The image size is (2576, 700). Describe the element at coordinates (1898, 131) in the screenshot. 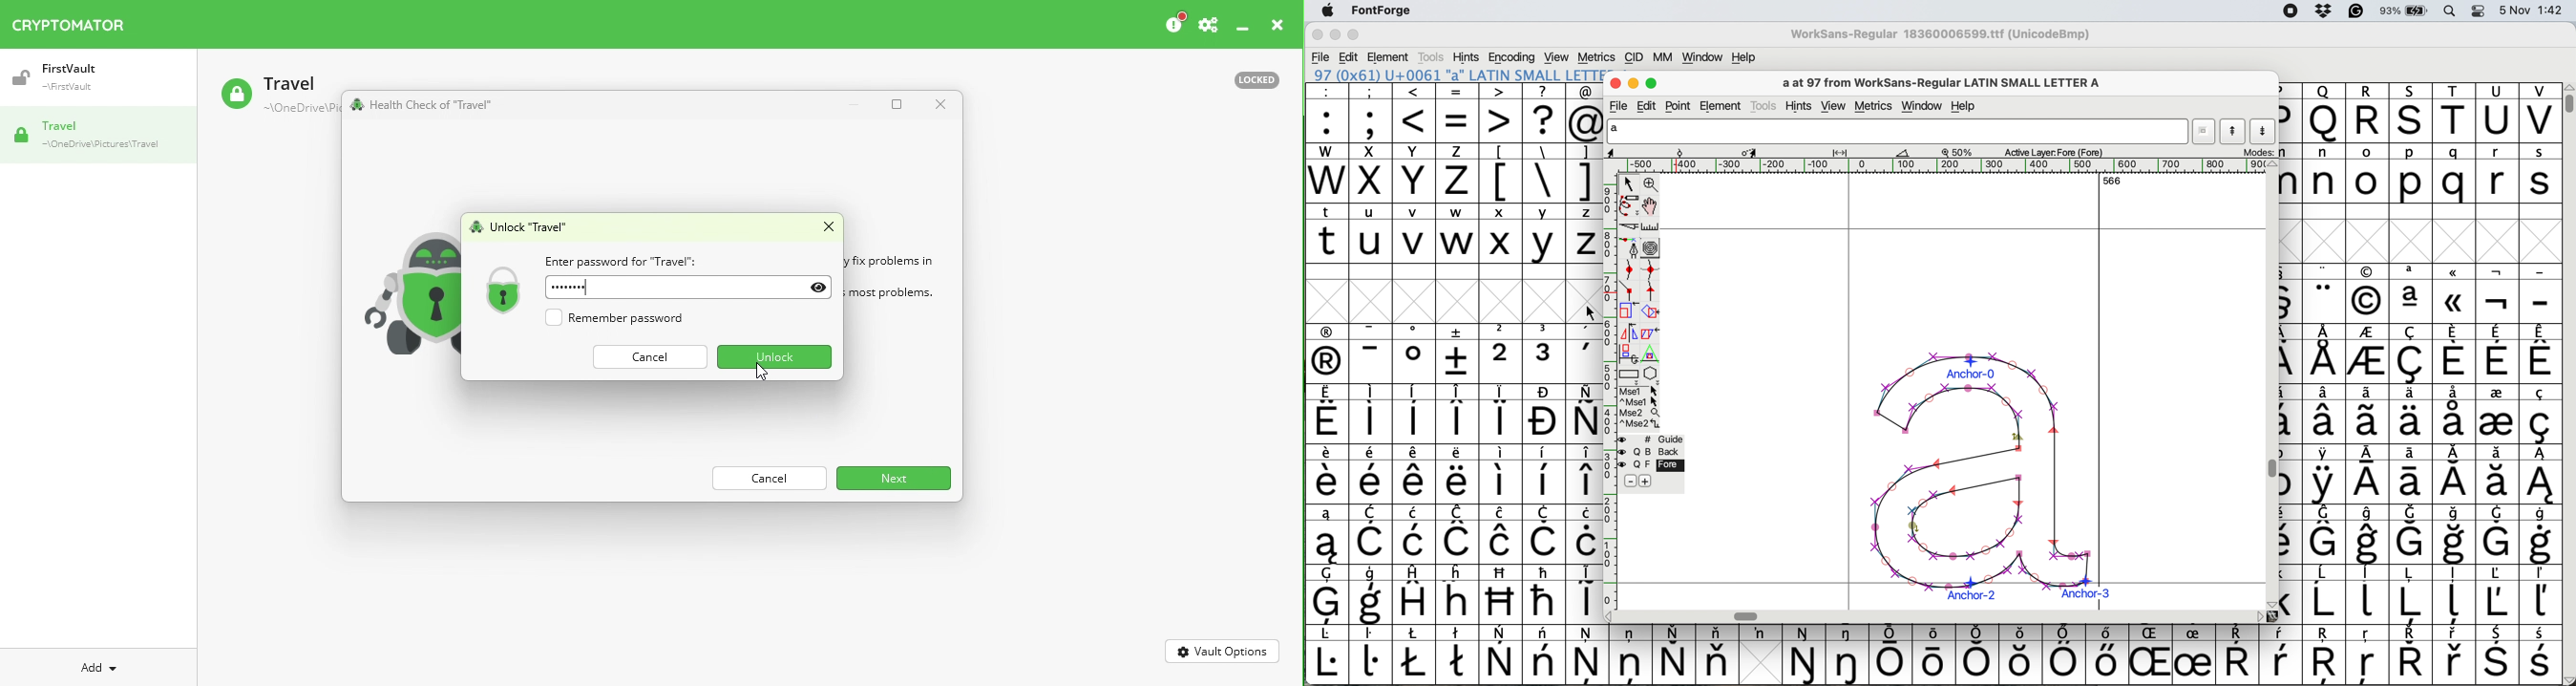

I see `glyph name` at that location.